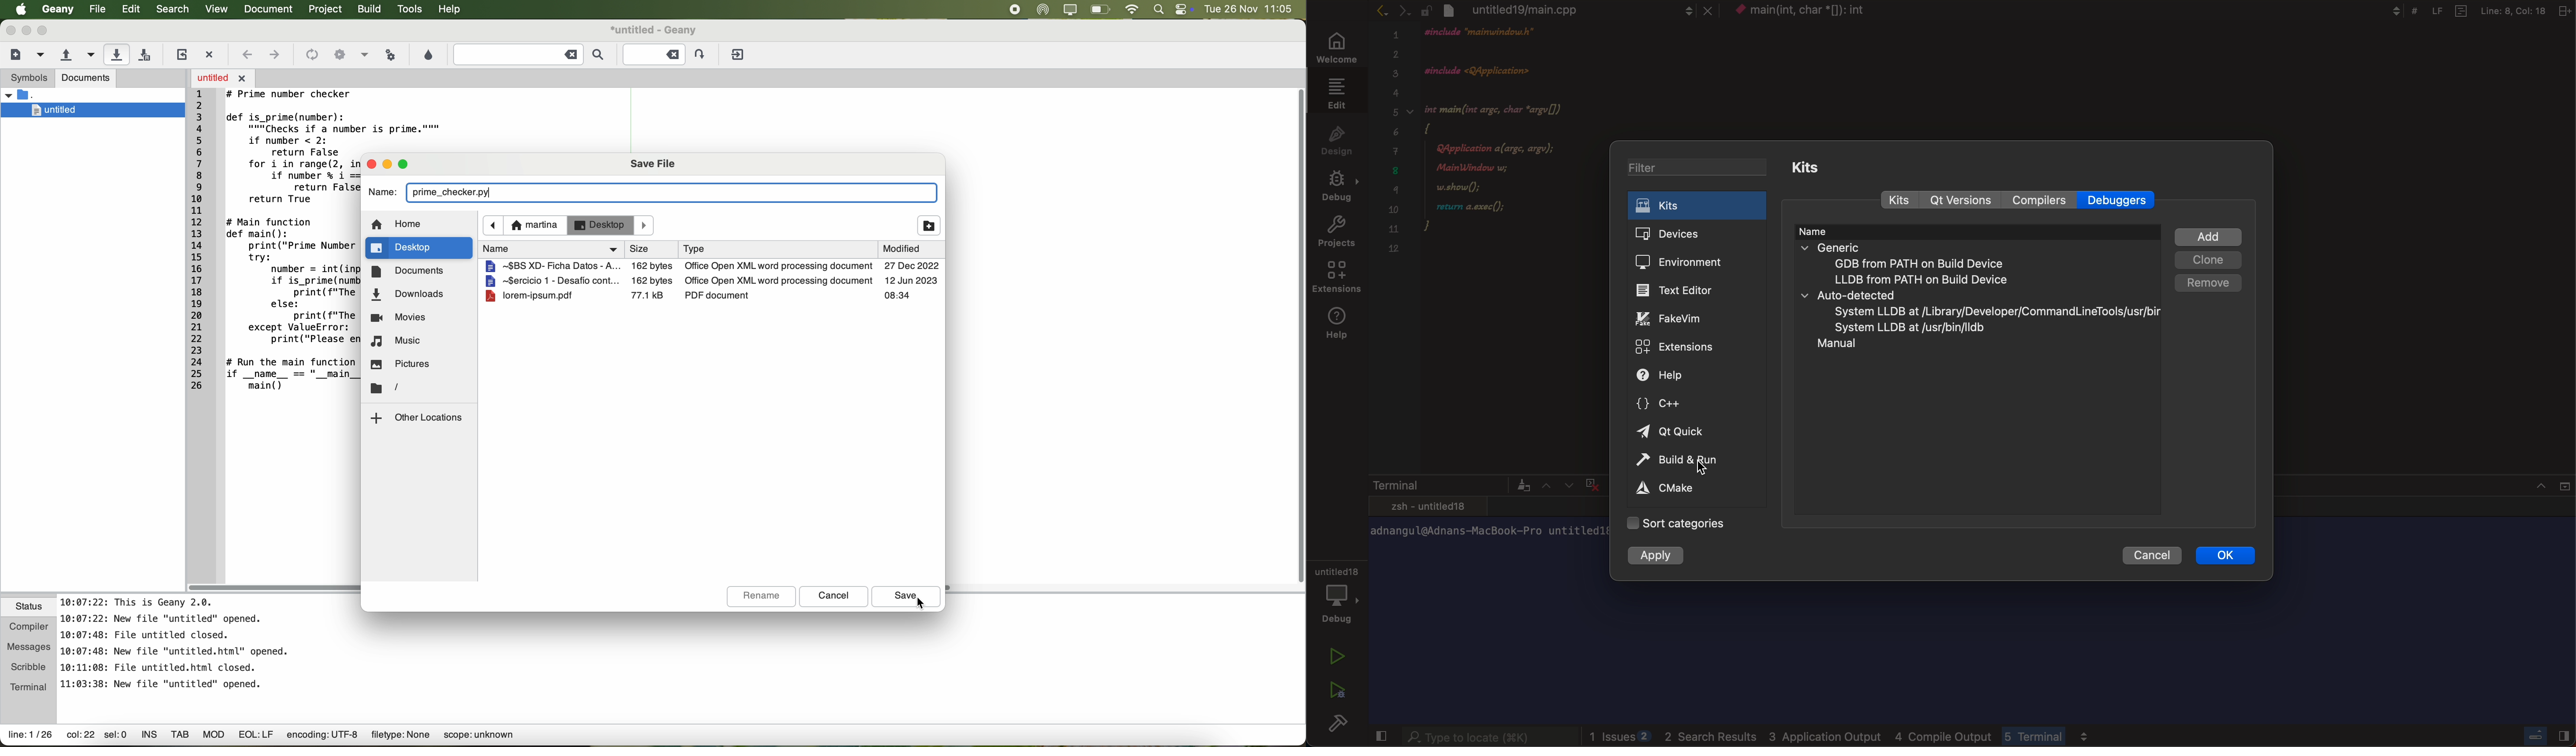 The height and width of the screenshot is (756, 2576). What do you see at coordinates (272, 10) in the screenshot?
I see `document` at bounding box center [272, 10].